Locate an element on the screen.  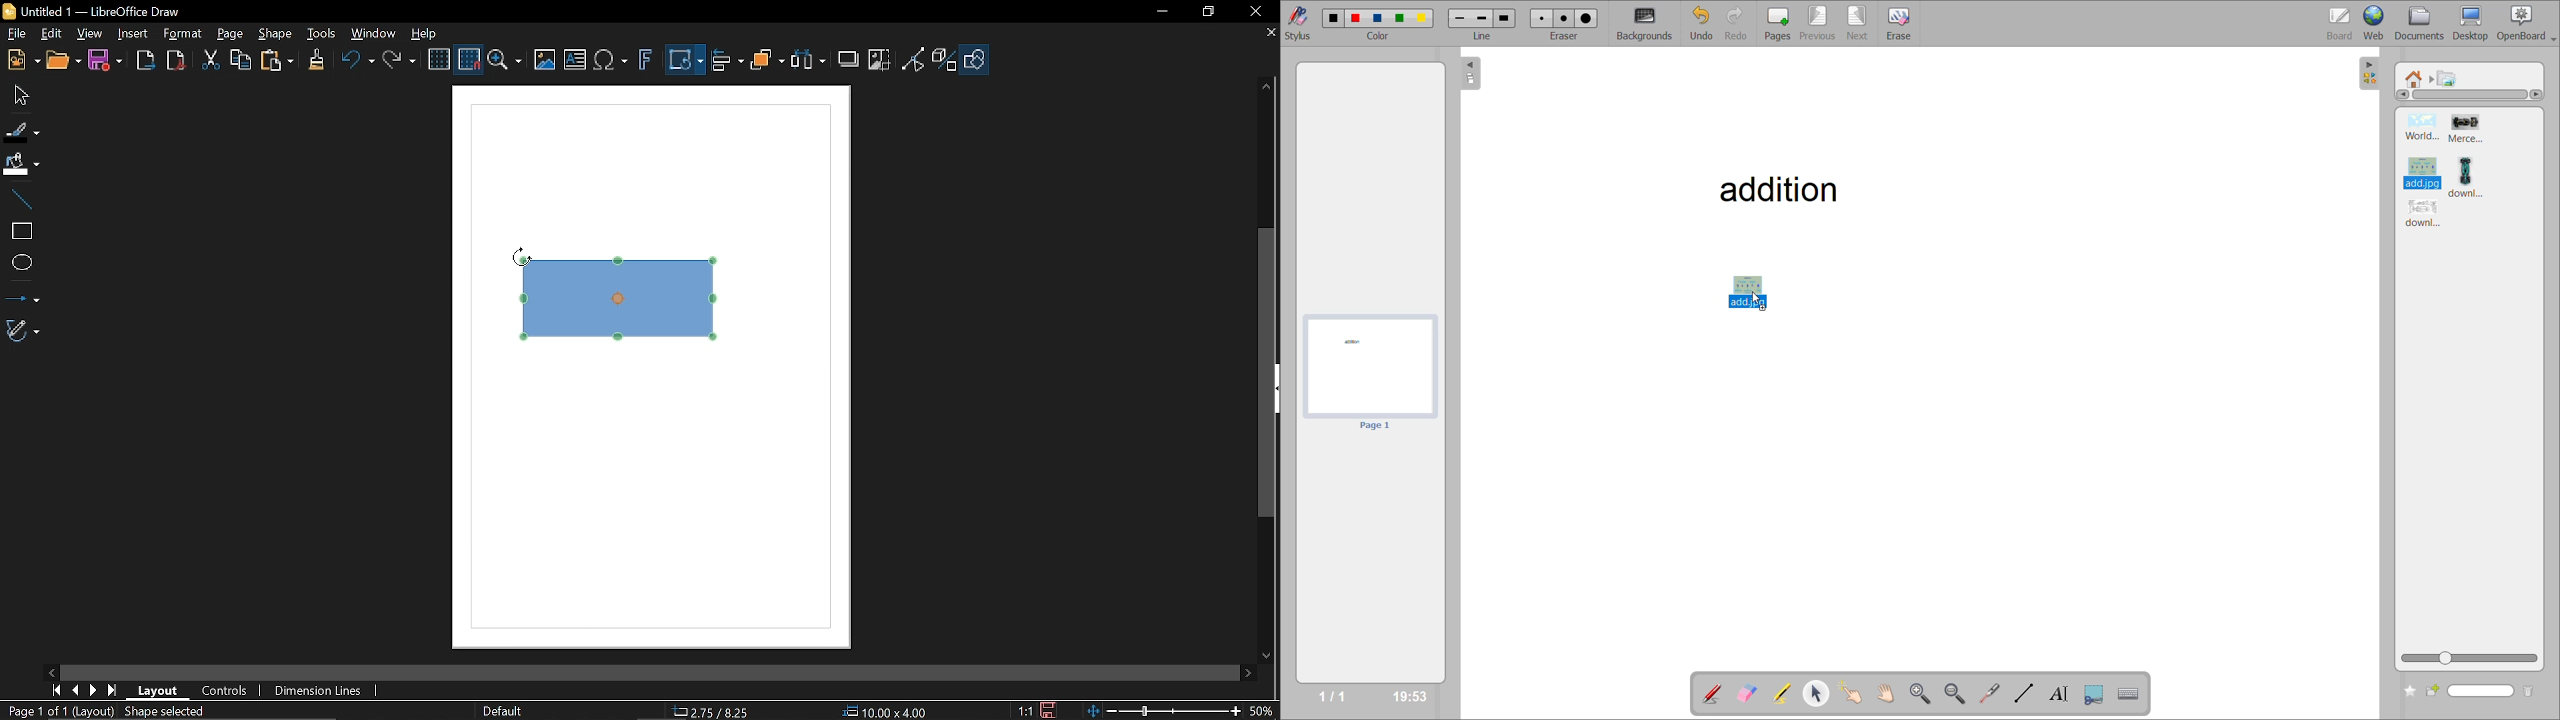
Shape is located at coordinates (977, 63).